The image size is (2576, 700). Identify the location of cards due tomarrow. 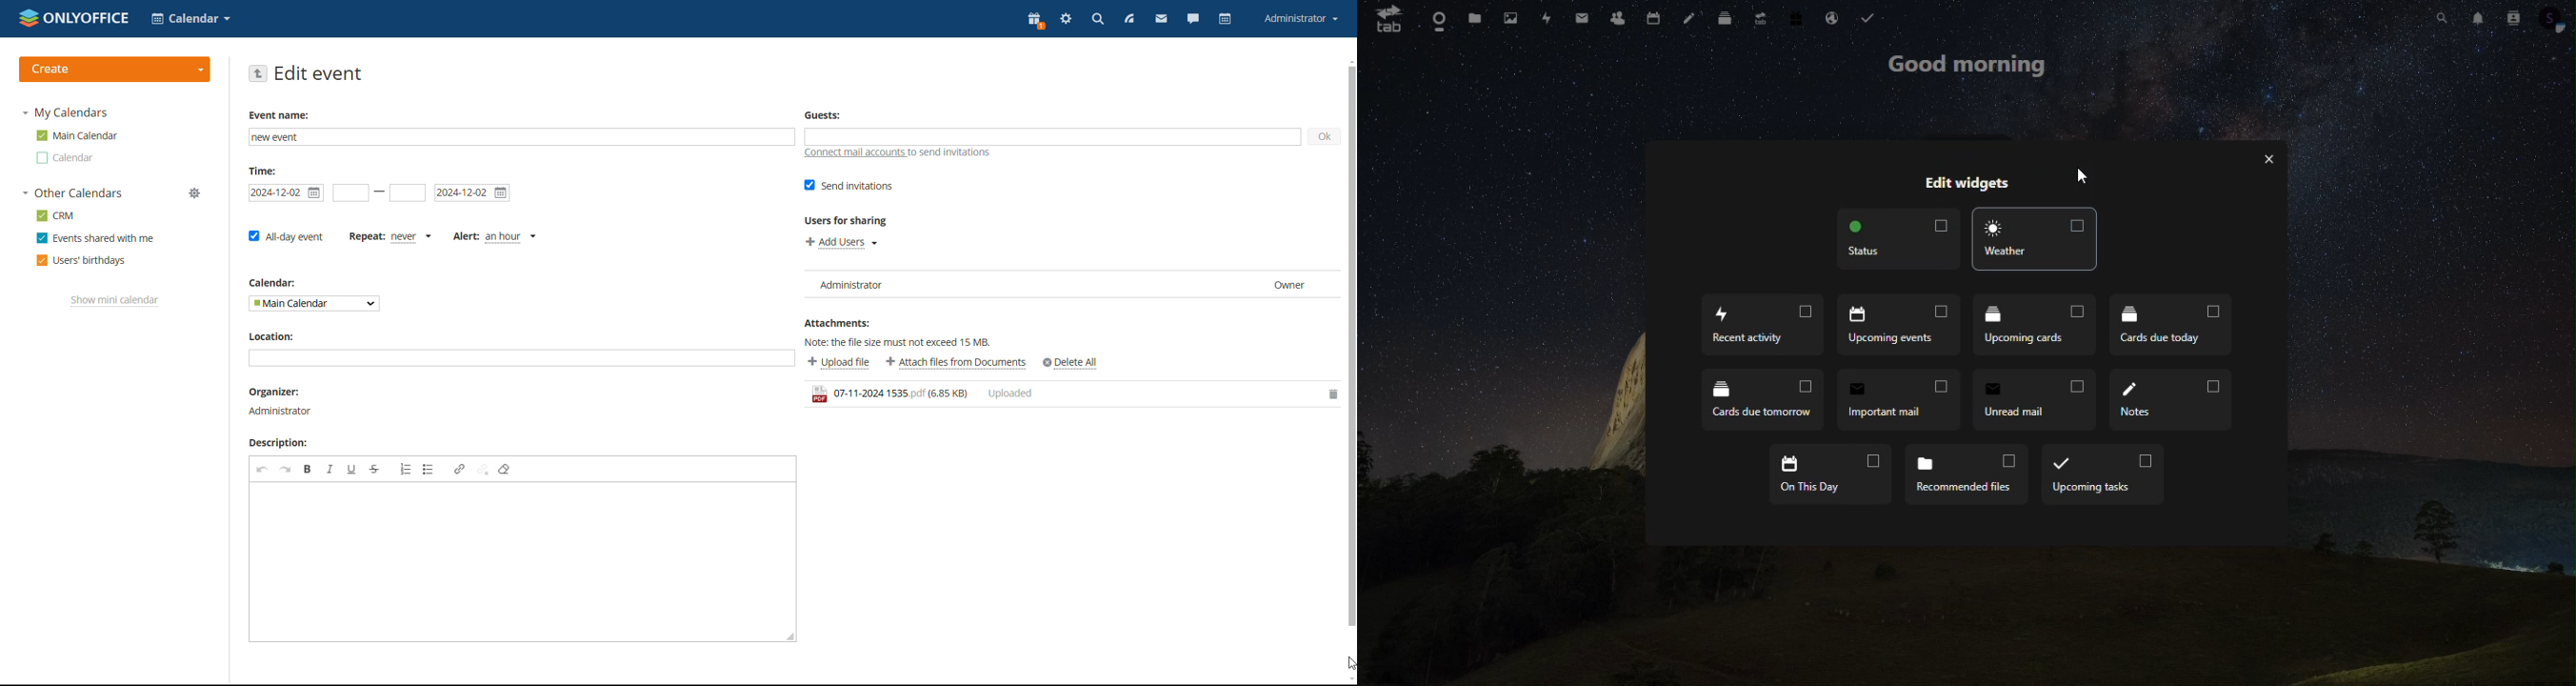
(1764, 400).